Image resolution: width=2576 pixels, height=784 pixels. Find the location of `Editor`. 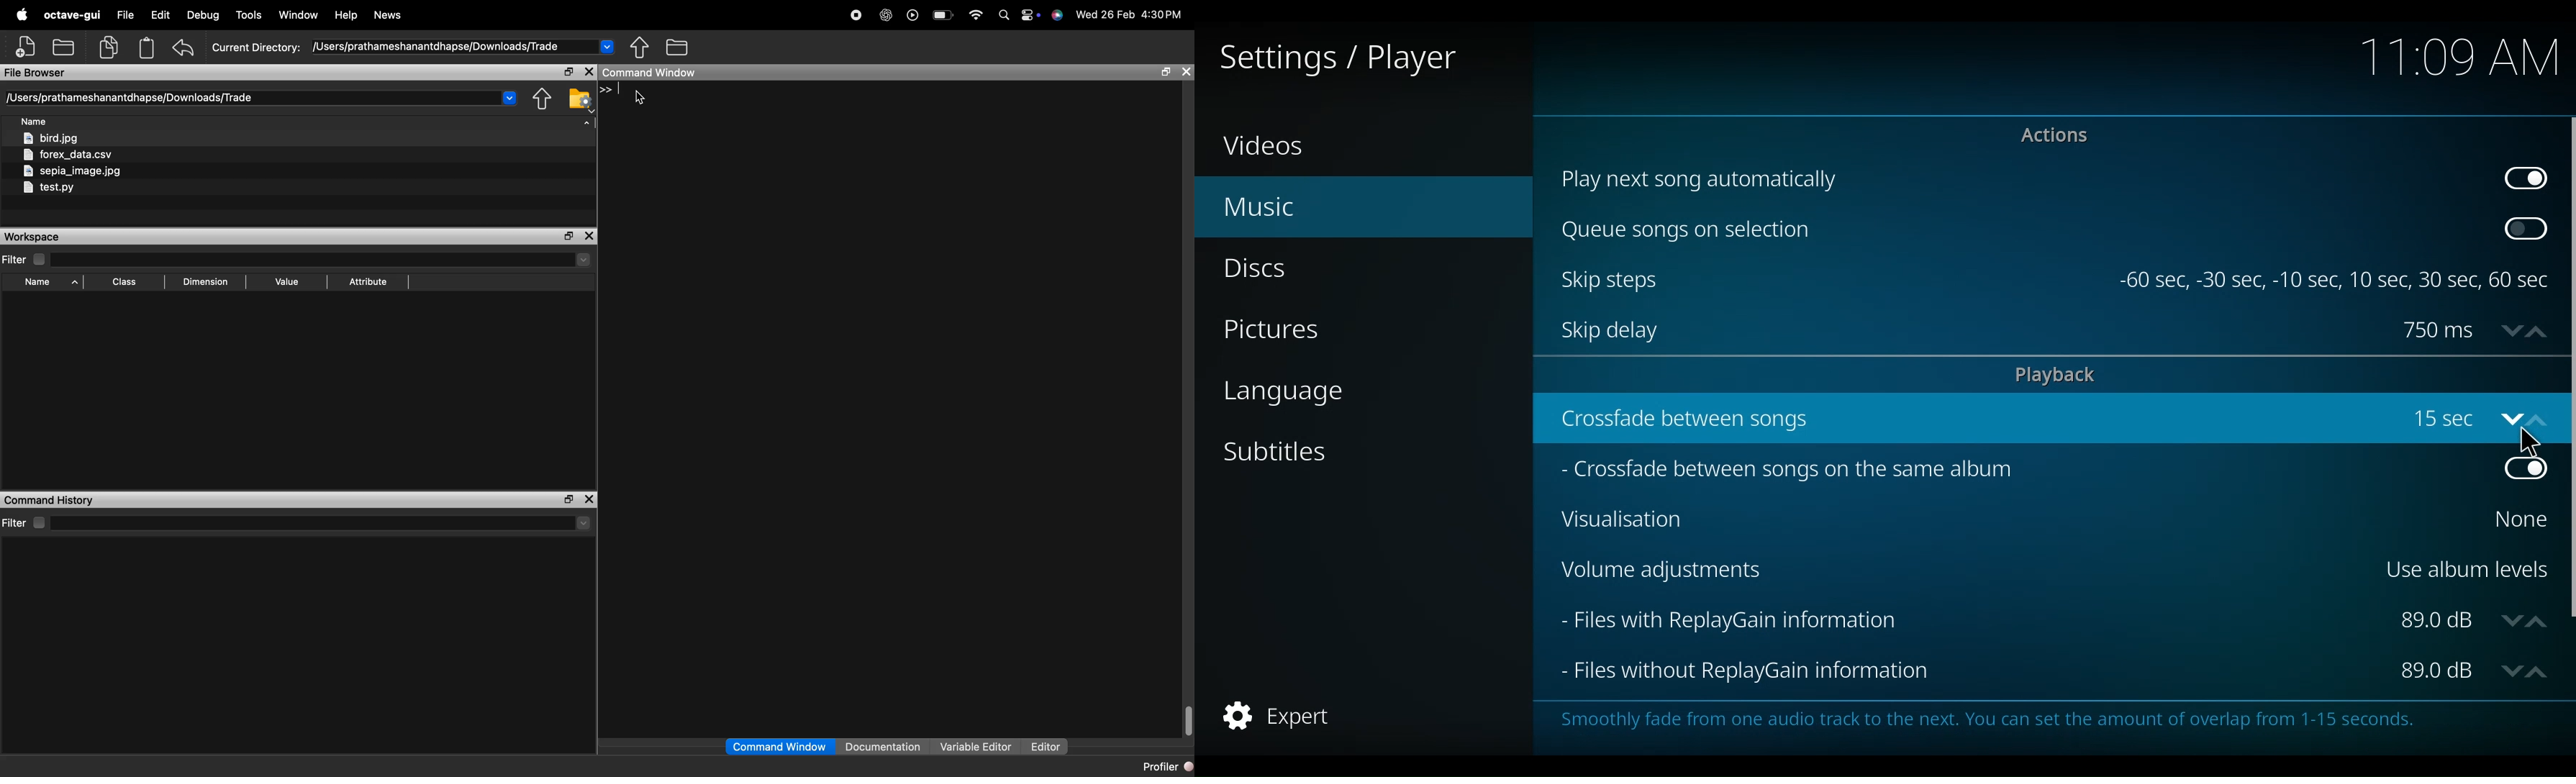

Editor is located at coordinates (1048, 747).